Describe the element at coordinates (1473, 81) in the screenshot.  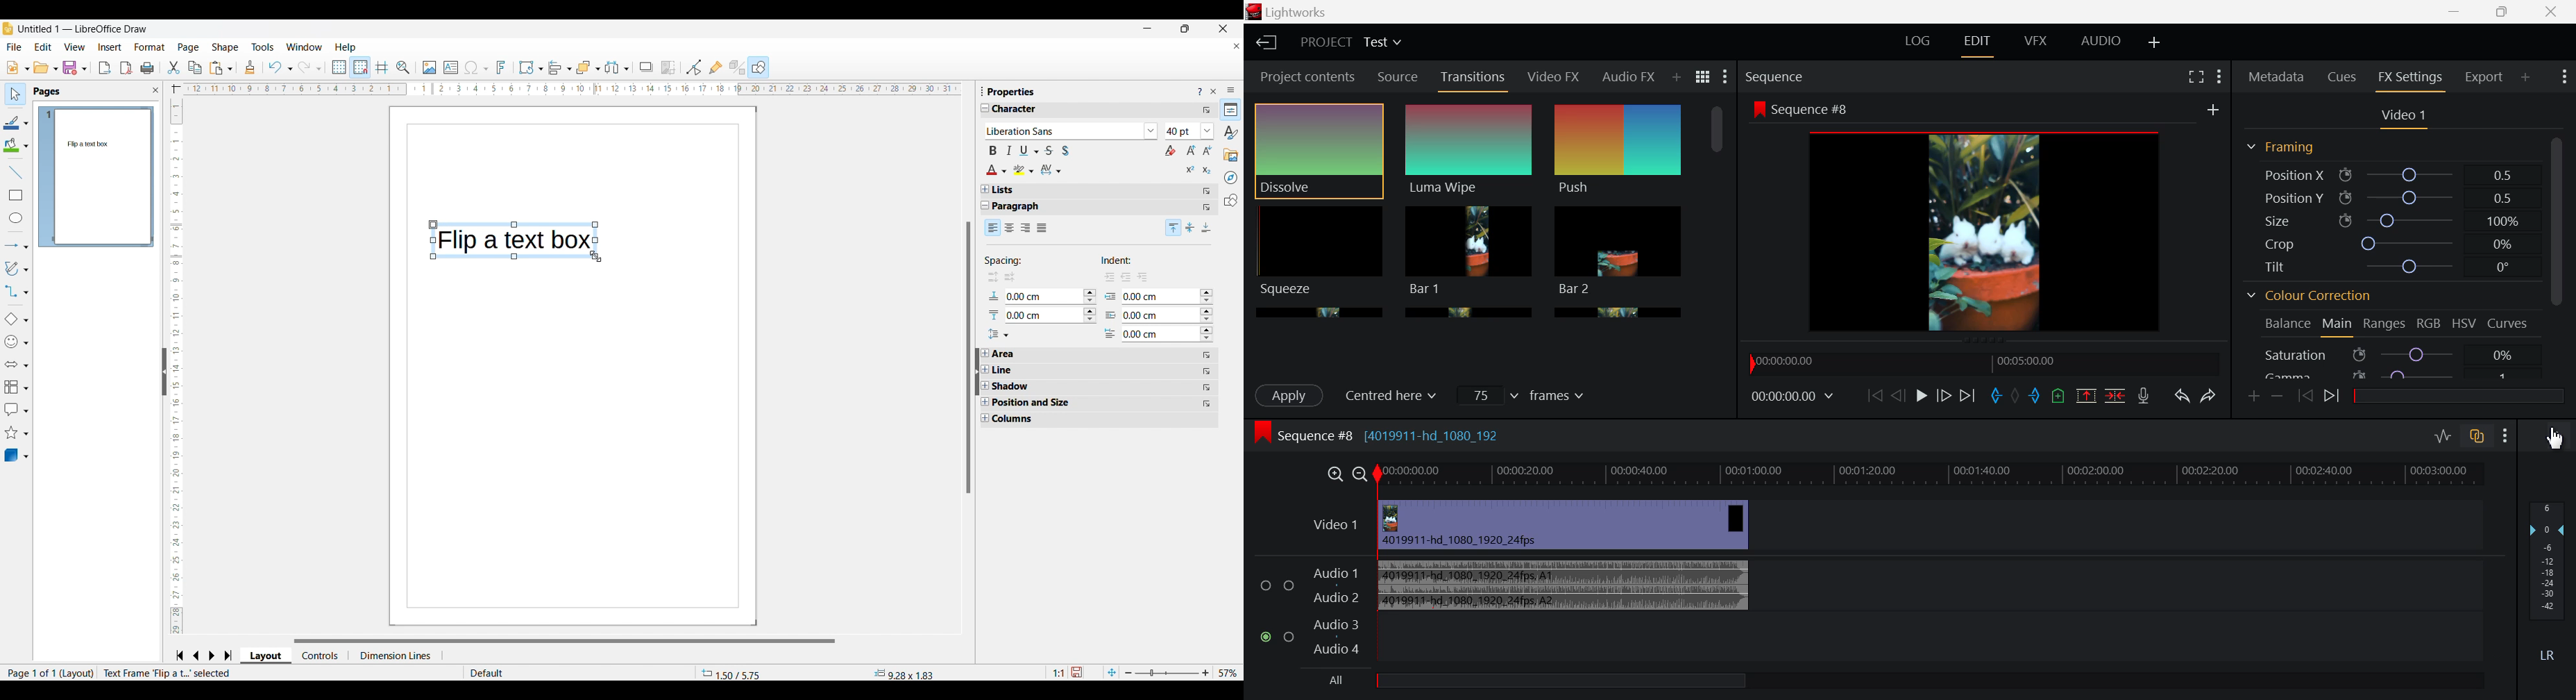
I see `Transitions Panel Open` at that location.